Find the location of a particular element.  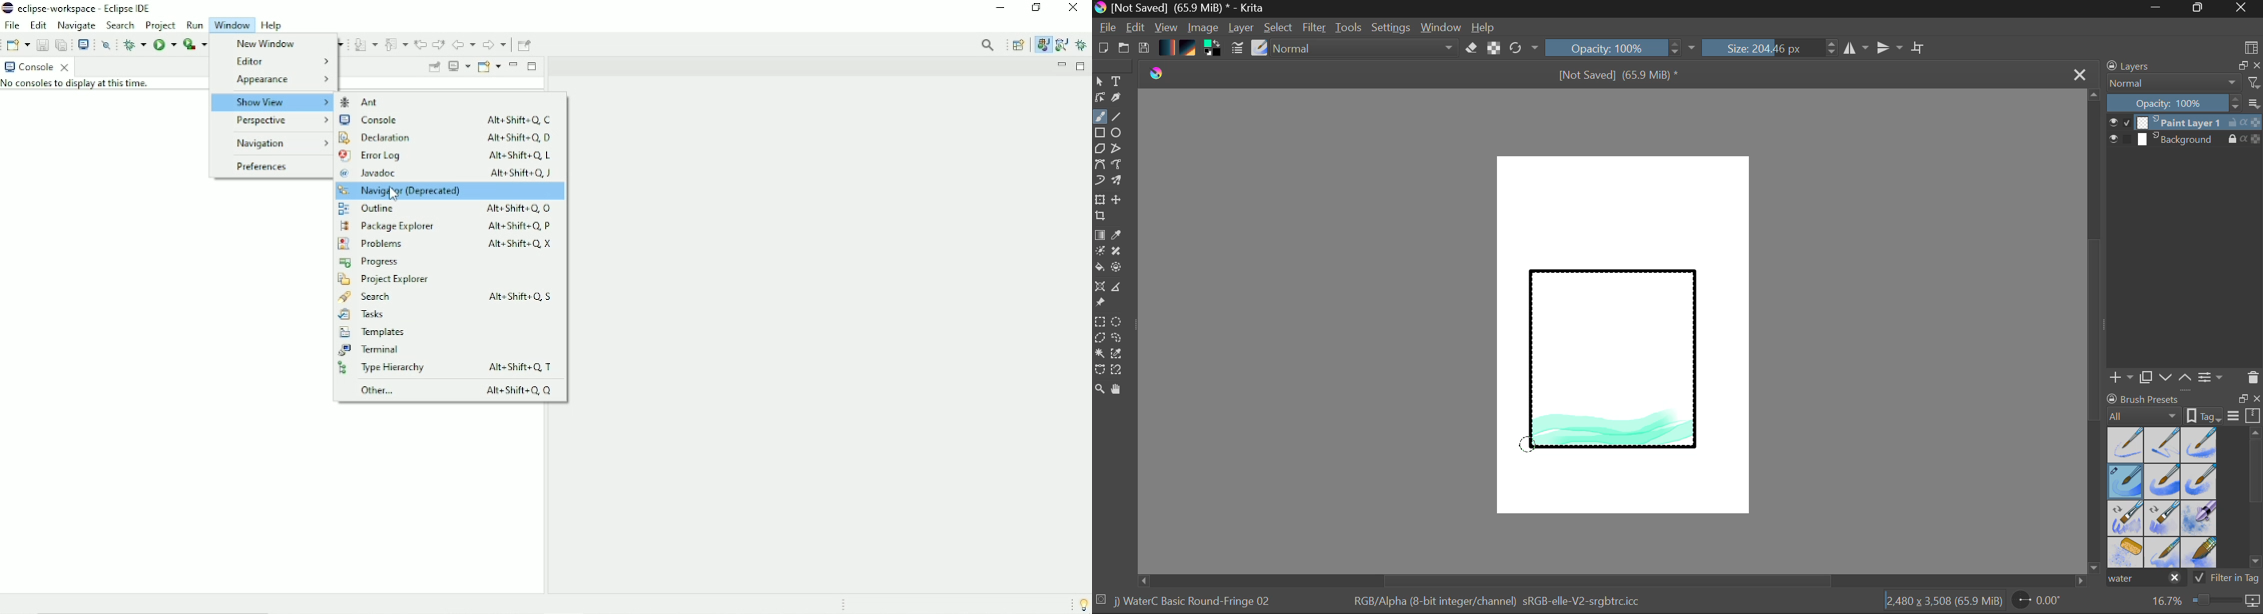

Fill is located at coordinates (1099, 269).